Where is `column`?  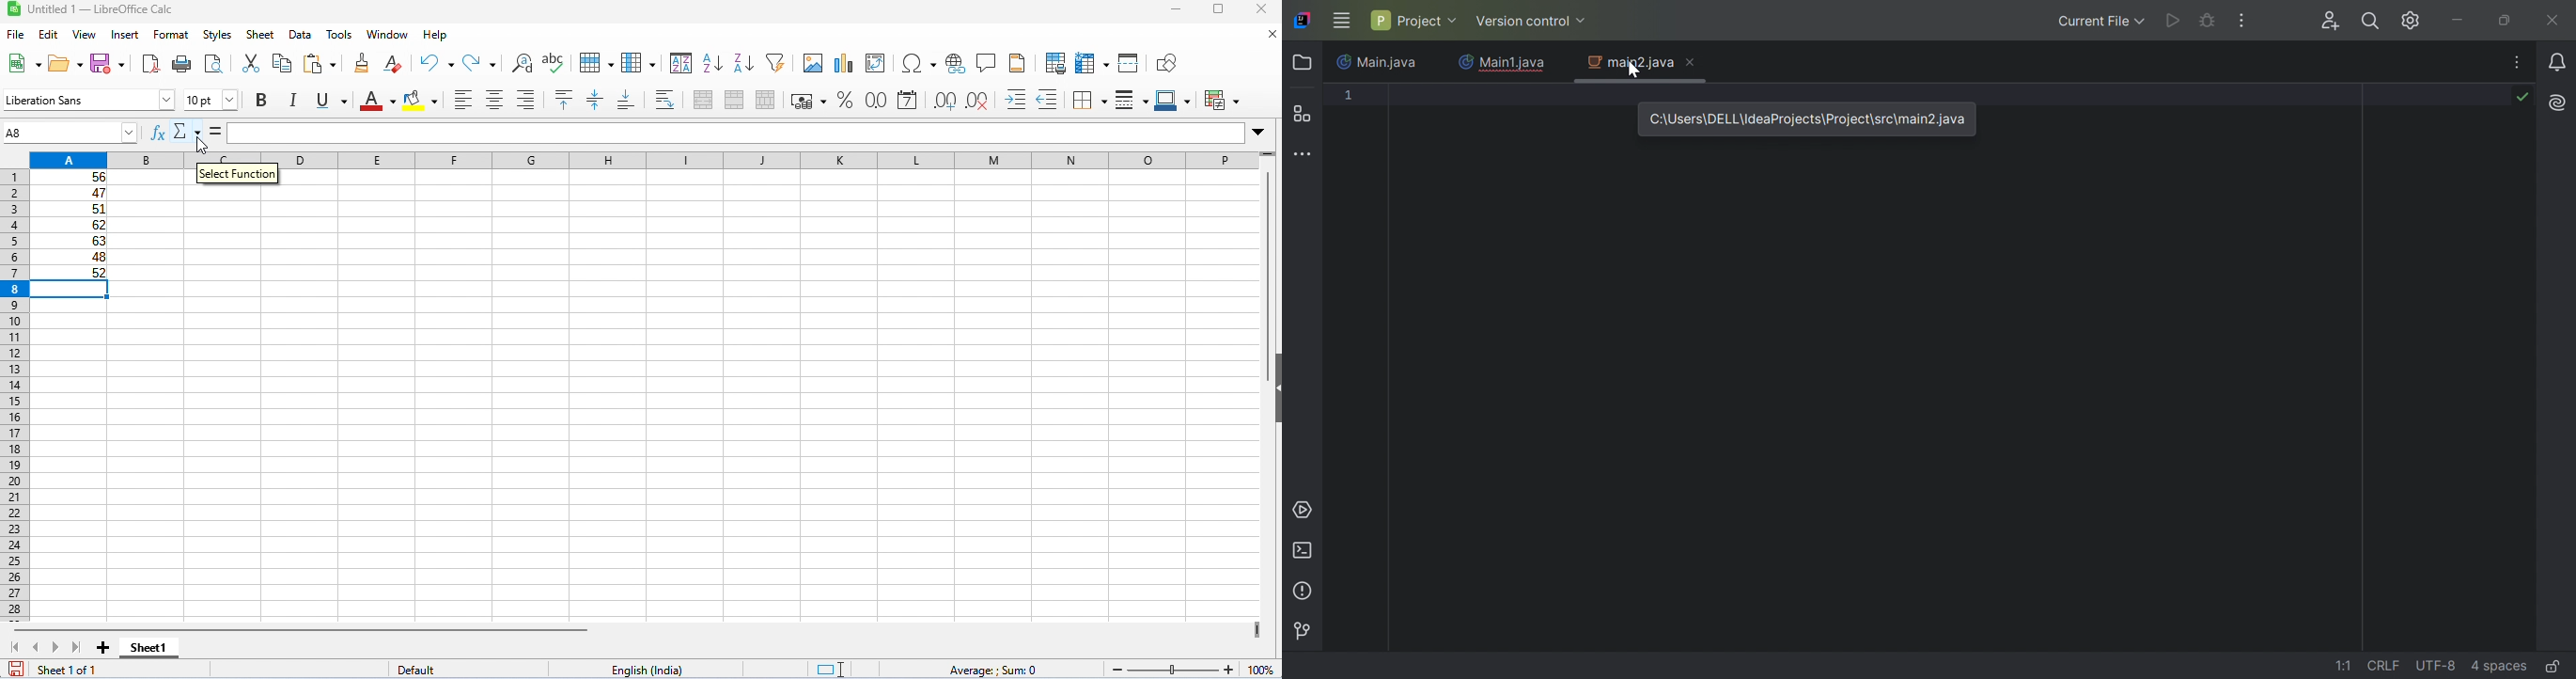
column is located at coordinates (638, 62).